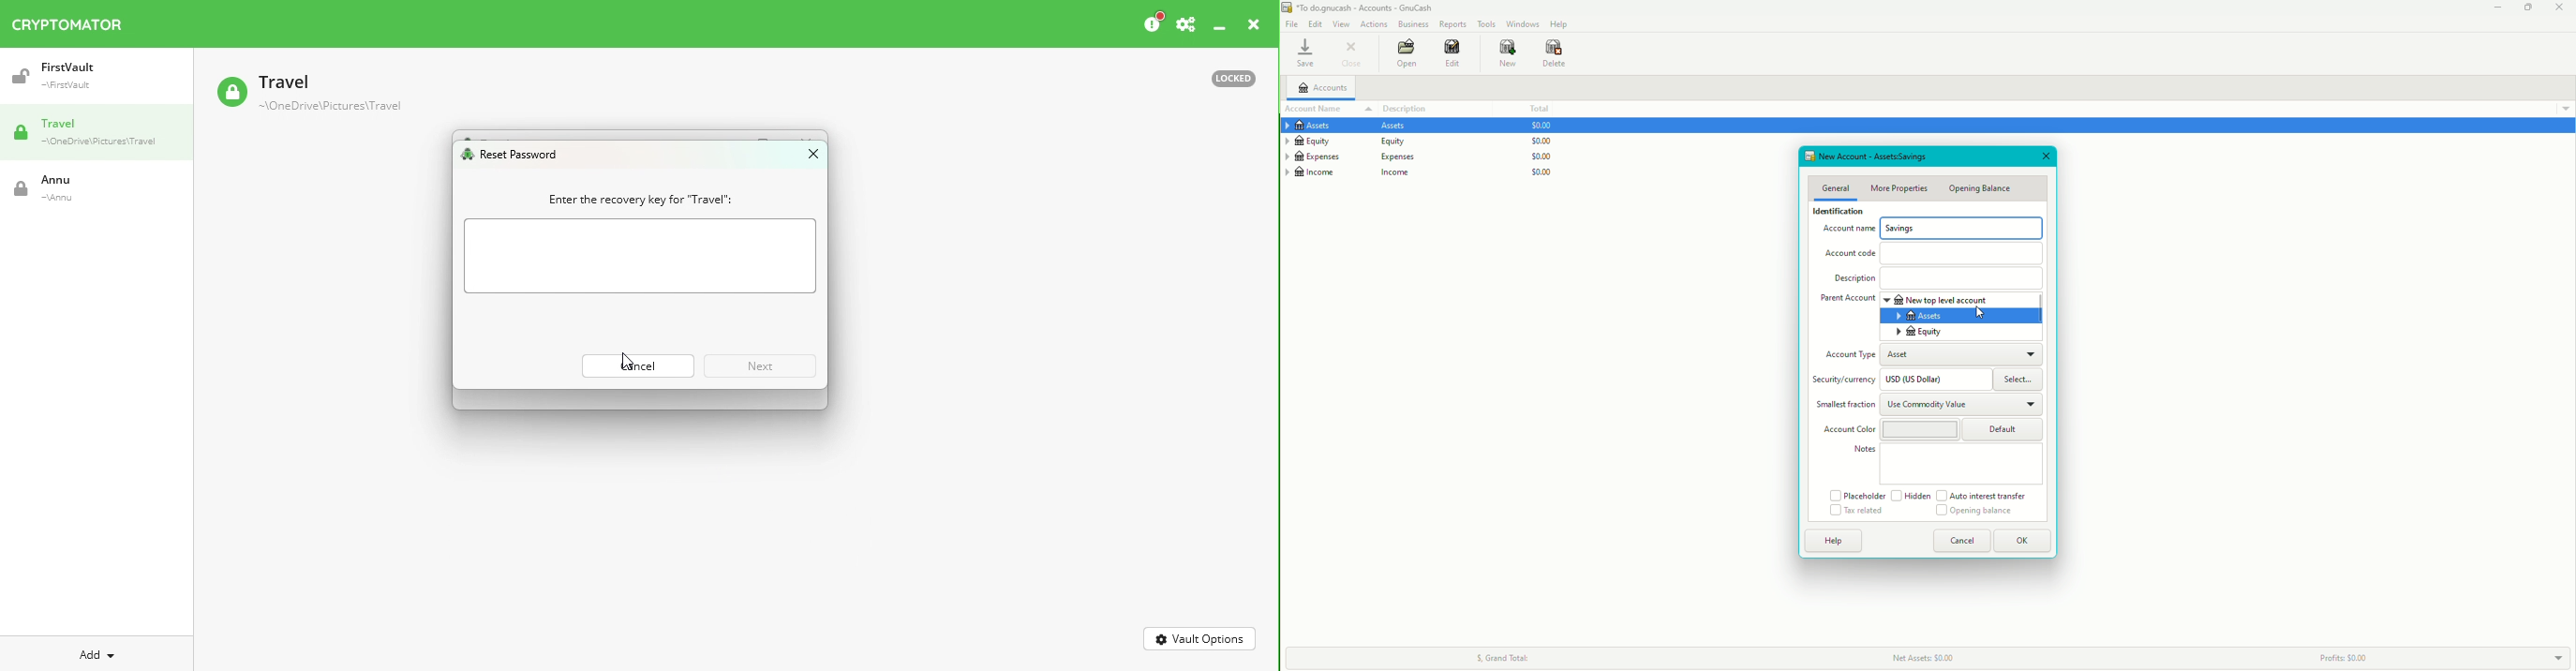 The width and height of the screenshot is (2576, 672). Describe the element at coordinates (1850, 356) in the screenshot. I see `Account type` at that location.